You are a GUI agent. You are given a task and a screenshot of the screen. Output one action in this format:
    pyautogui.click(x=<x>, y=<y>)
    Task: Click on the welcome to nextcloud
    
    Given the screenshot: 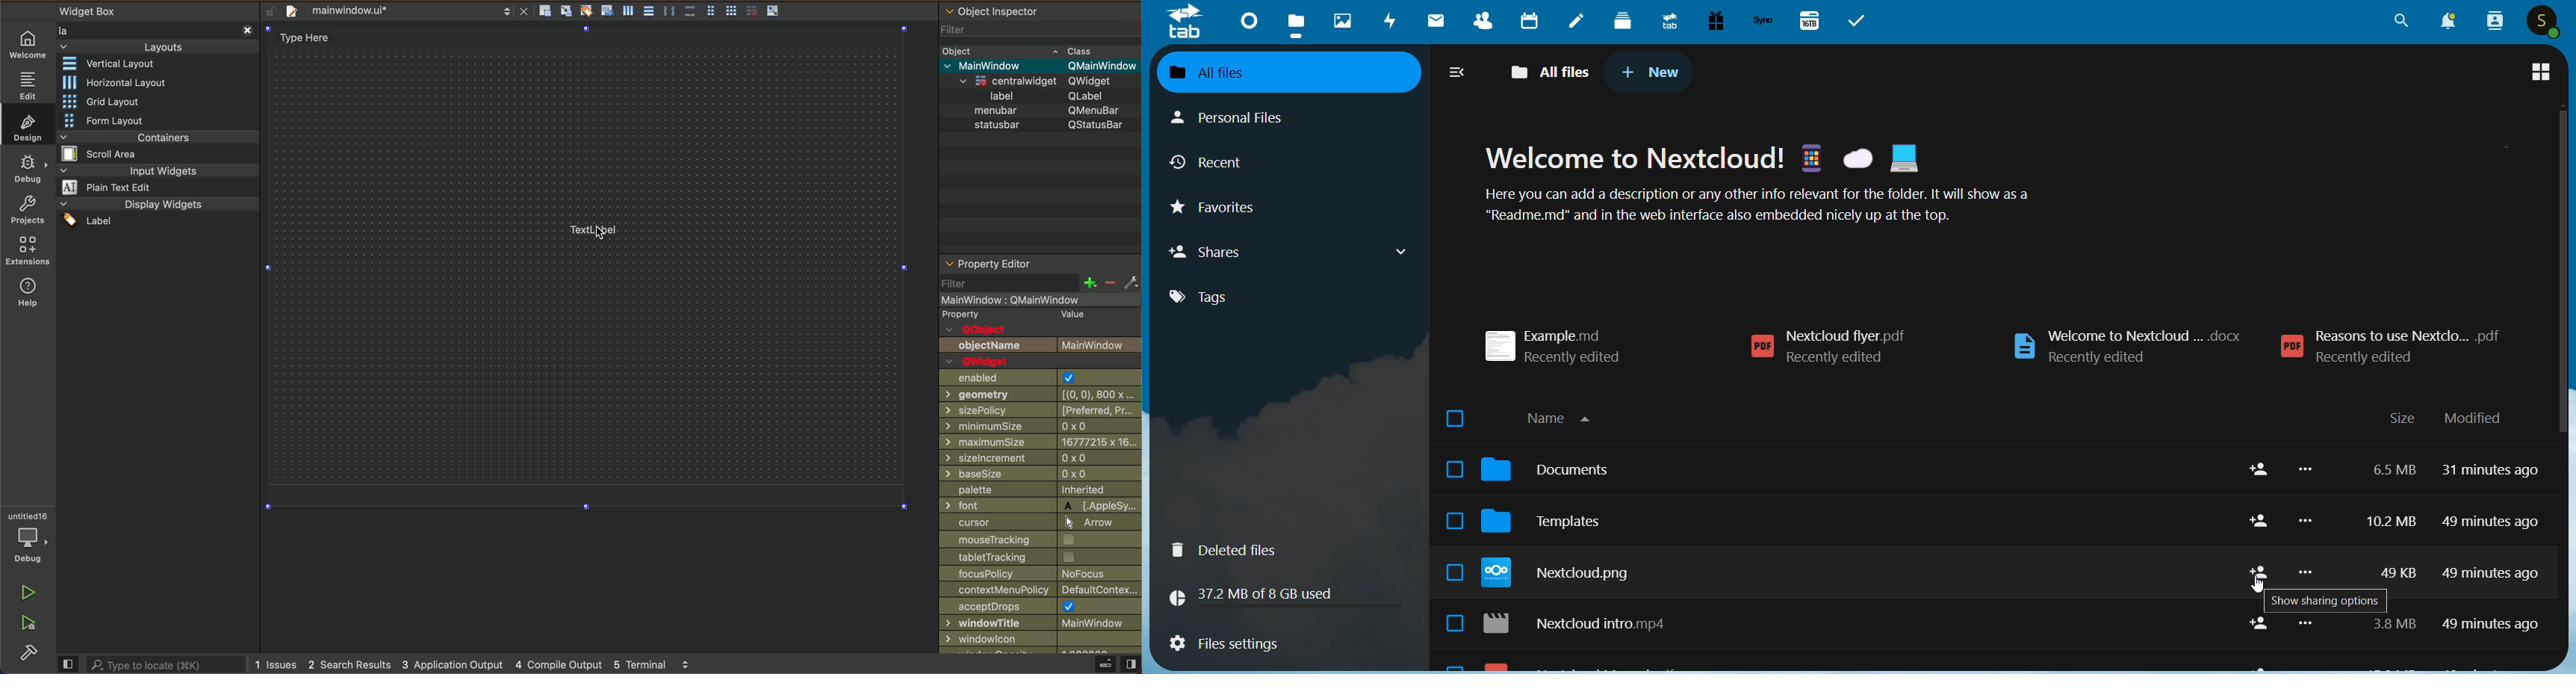 What is the action you would take?
    pyautogui.click(x=2132, y=348)
    